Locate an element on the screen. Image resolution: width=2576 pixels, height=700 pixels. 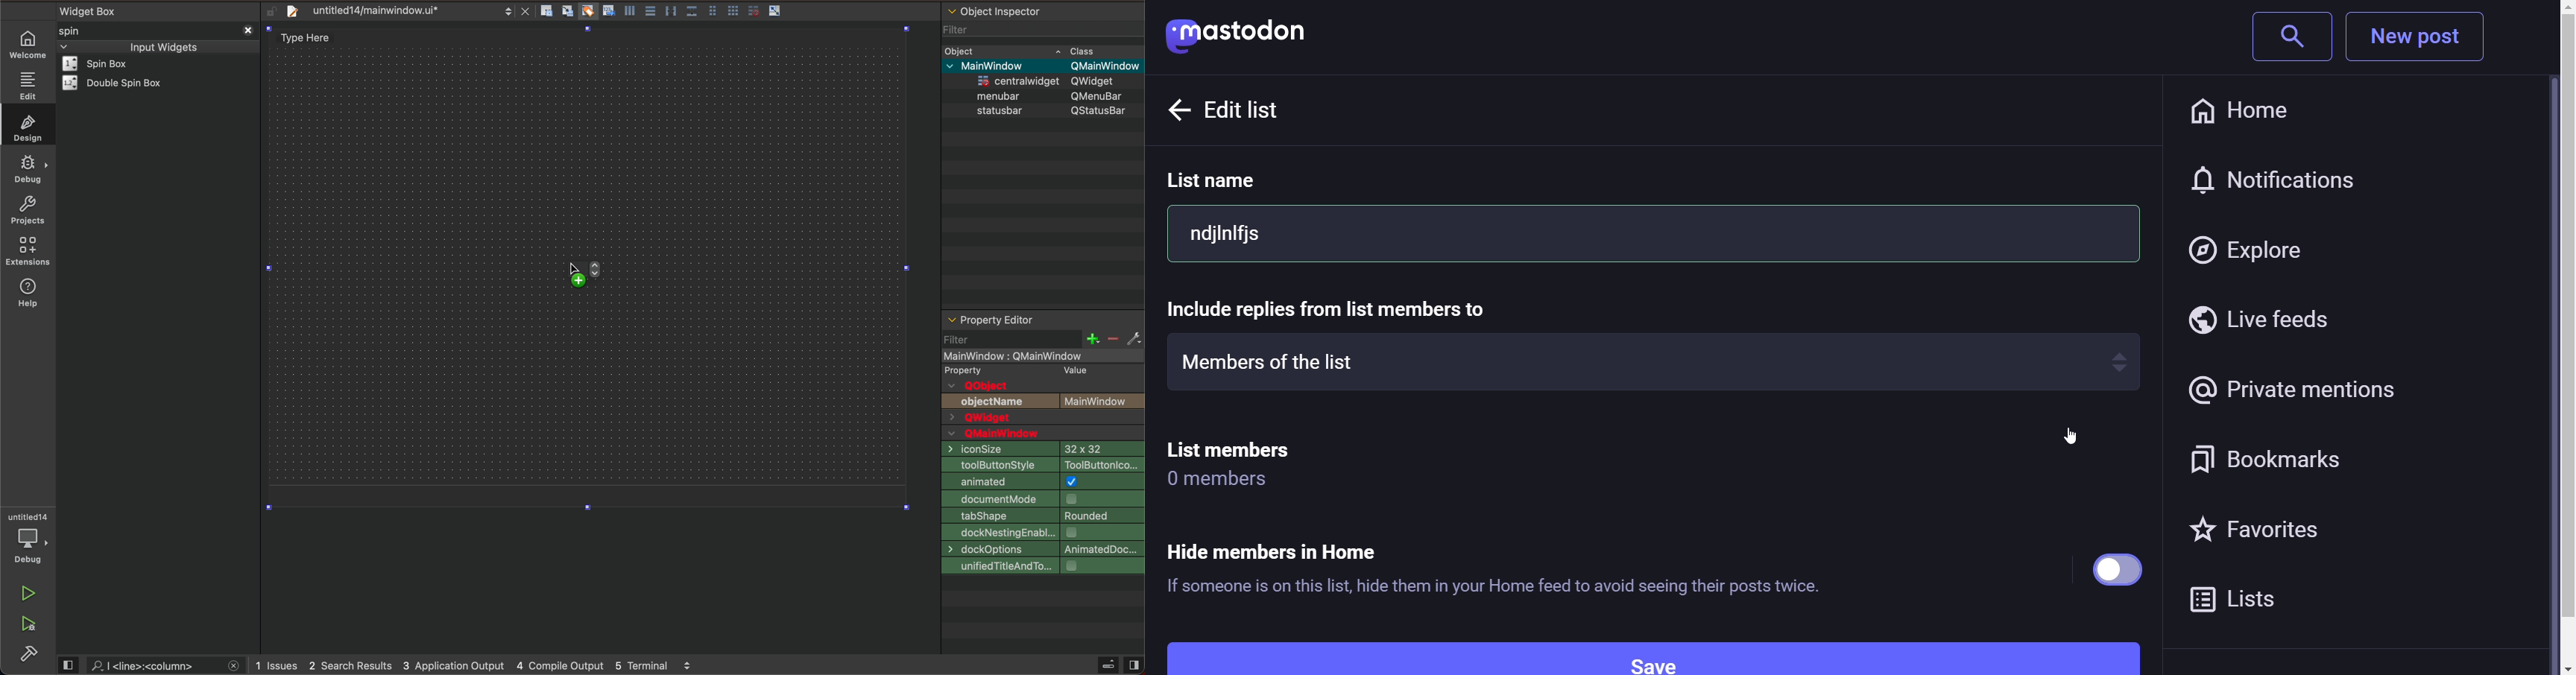
0 members is located at coordinates (1229, 480).